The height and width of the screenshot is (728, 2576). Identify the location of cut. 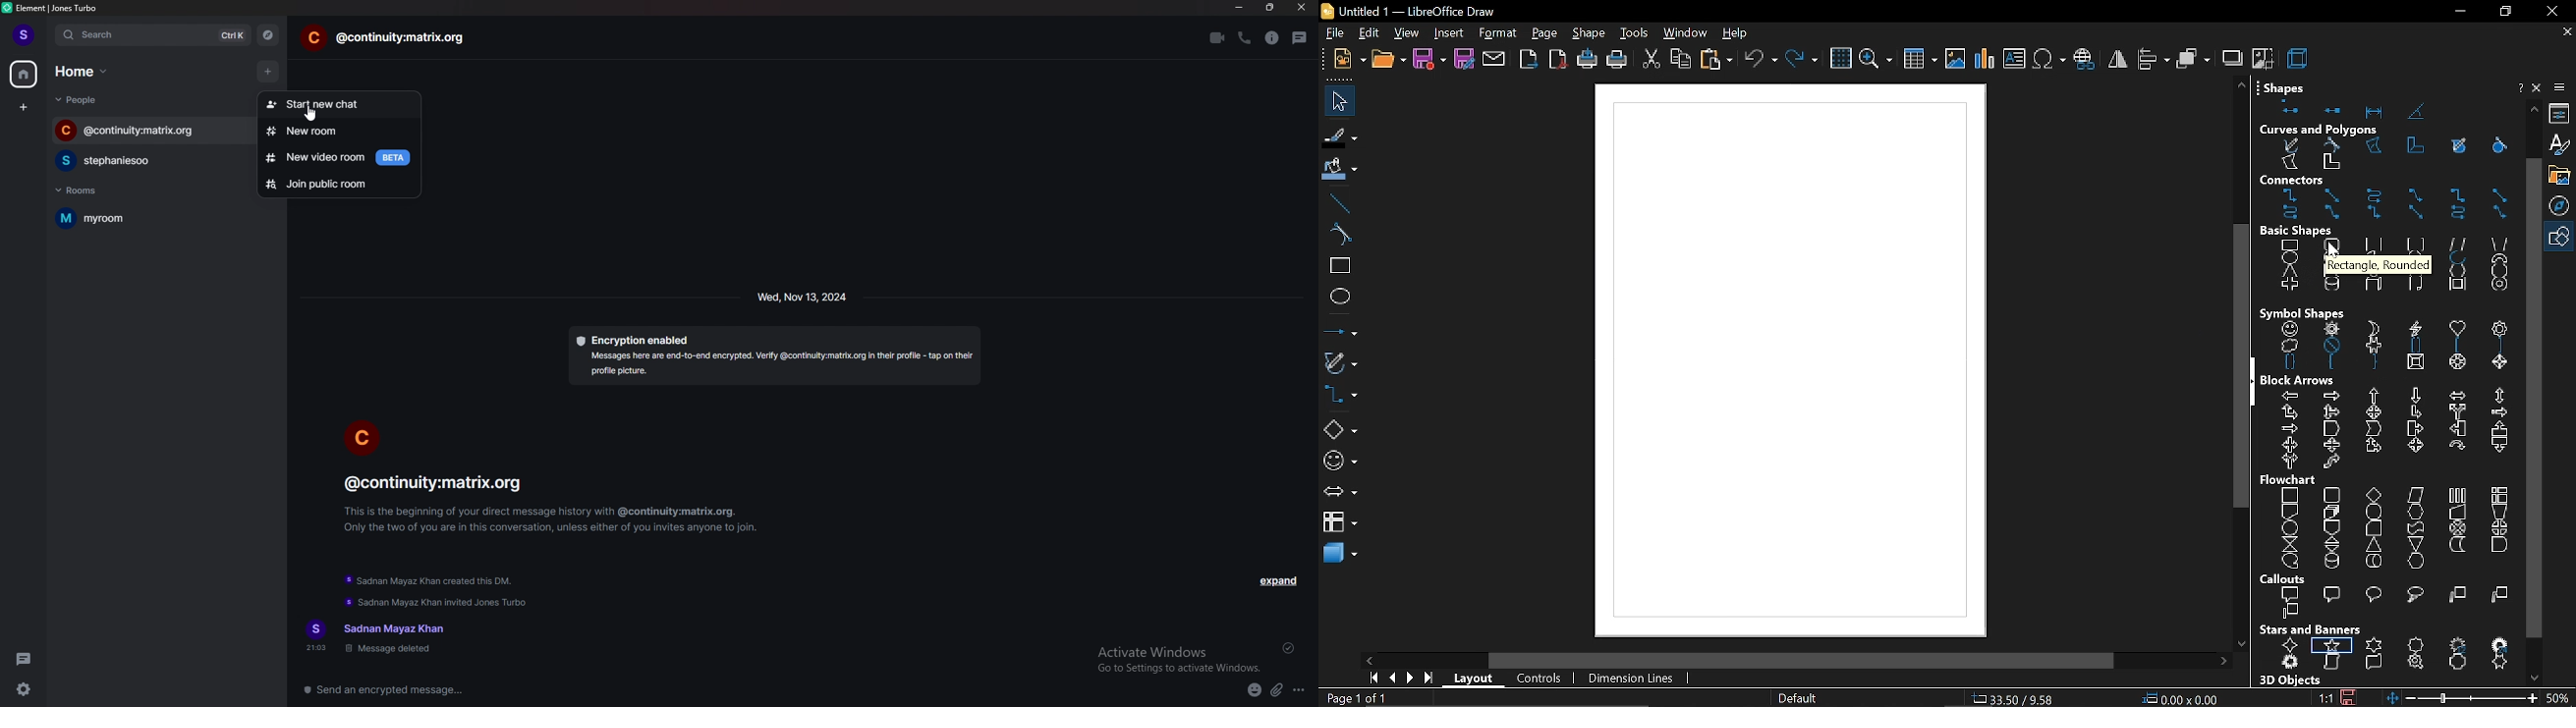
(1652, 62).